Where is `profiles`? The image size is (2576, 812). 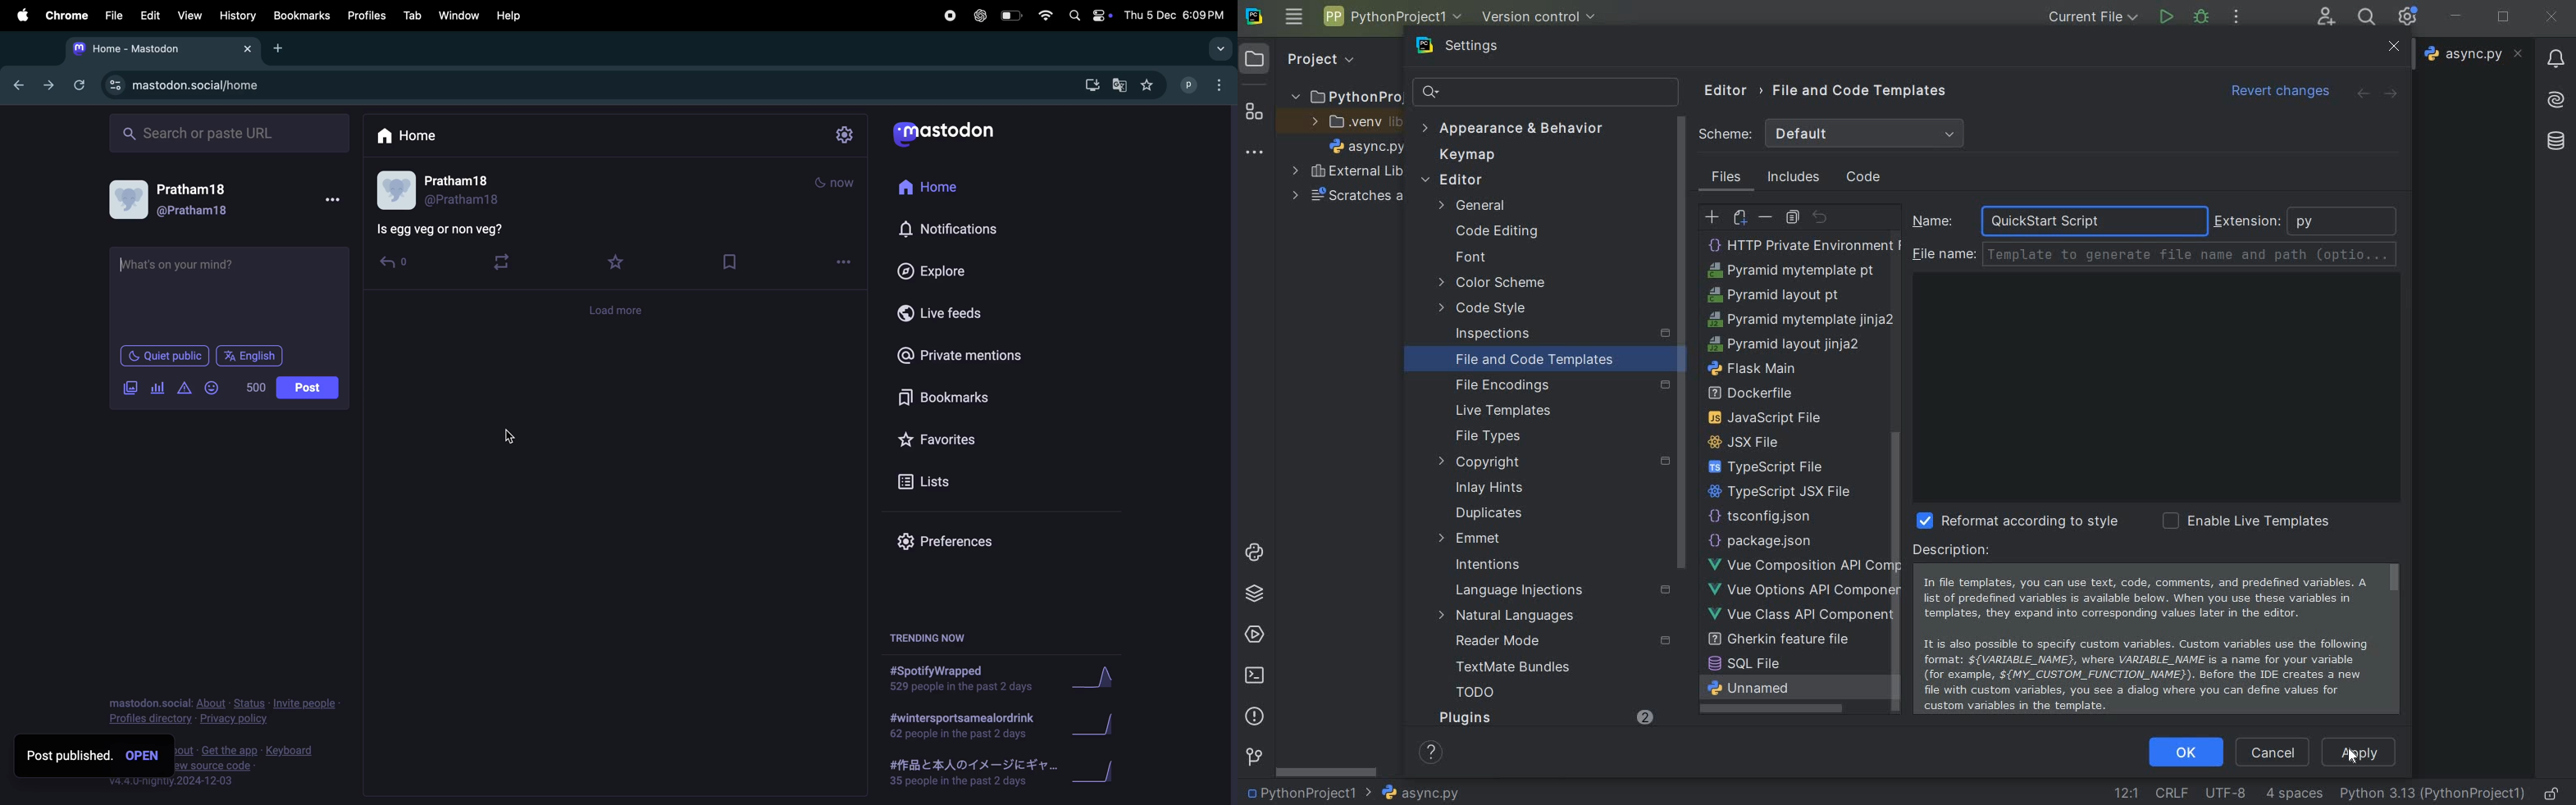
profiles is located at coordinates (366, 17).